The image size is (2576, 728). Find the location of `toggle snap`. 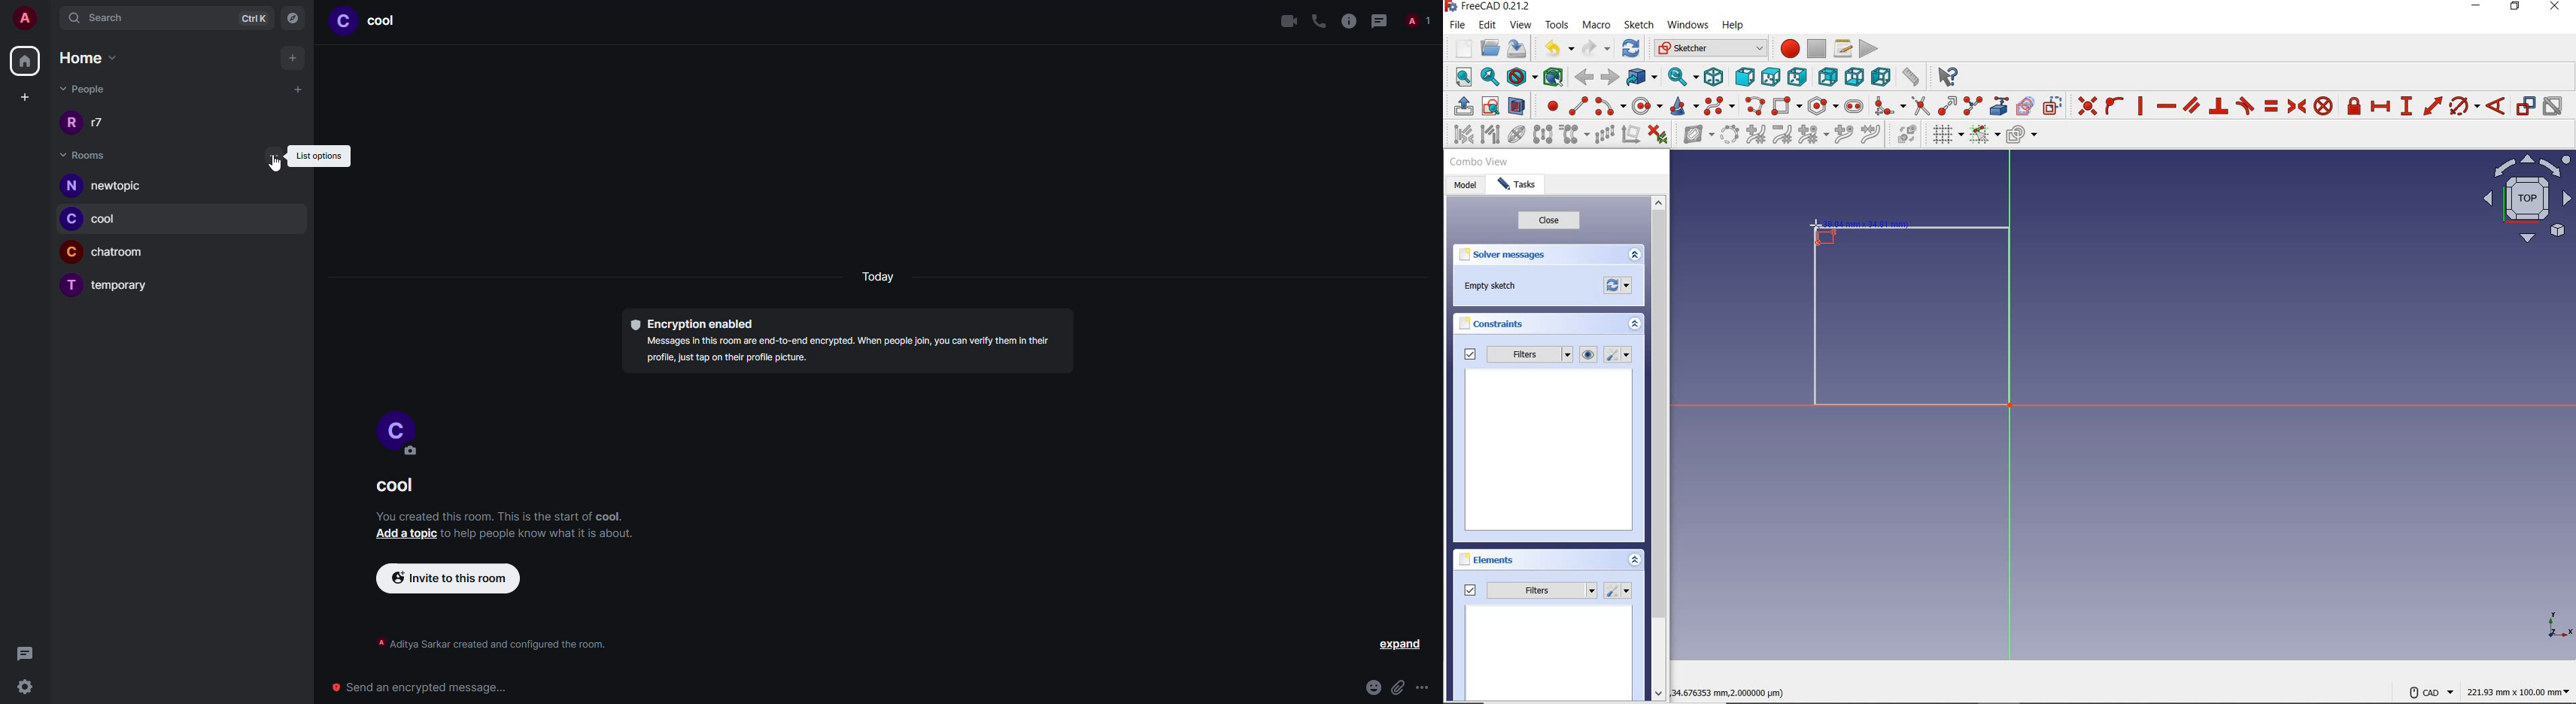

toggle snap is located at coordinates (1984, 136).